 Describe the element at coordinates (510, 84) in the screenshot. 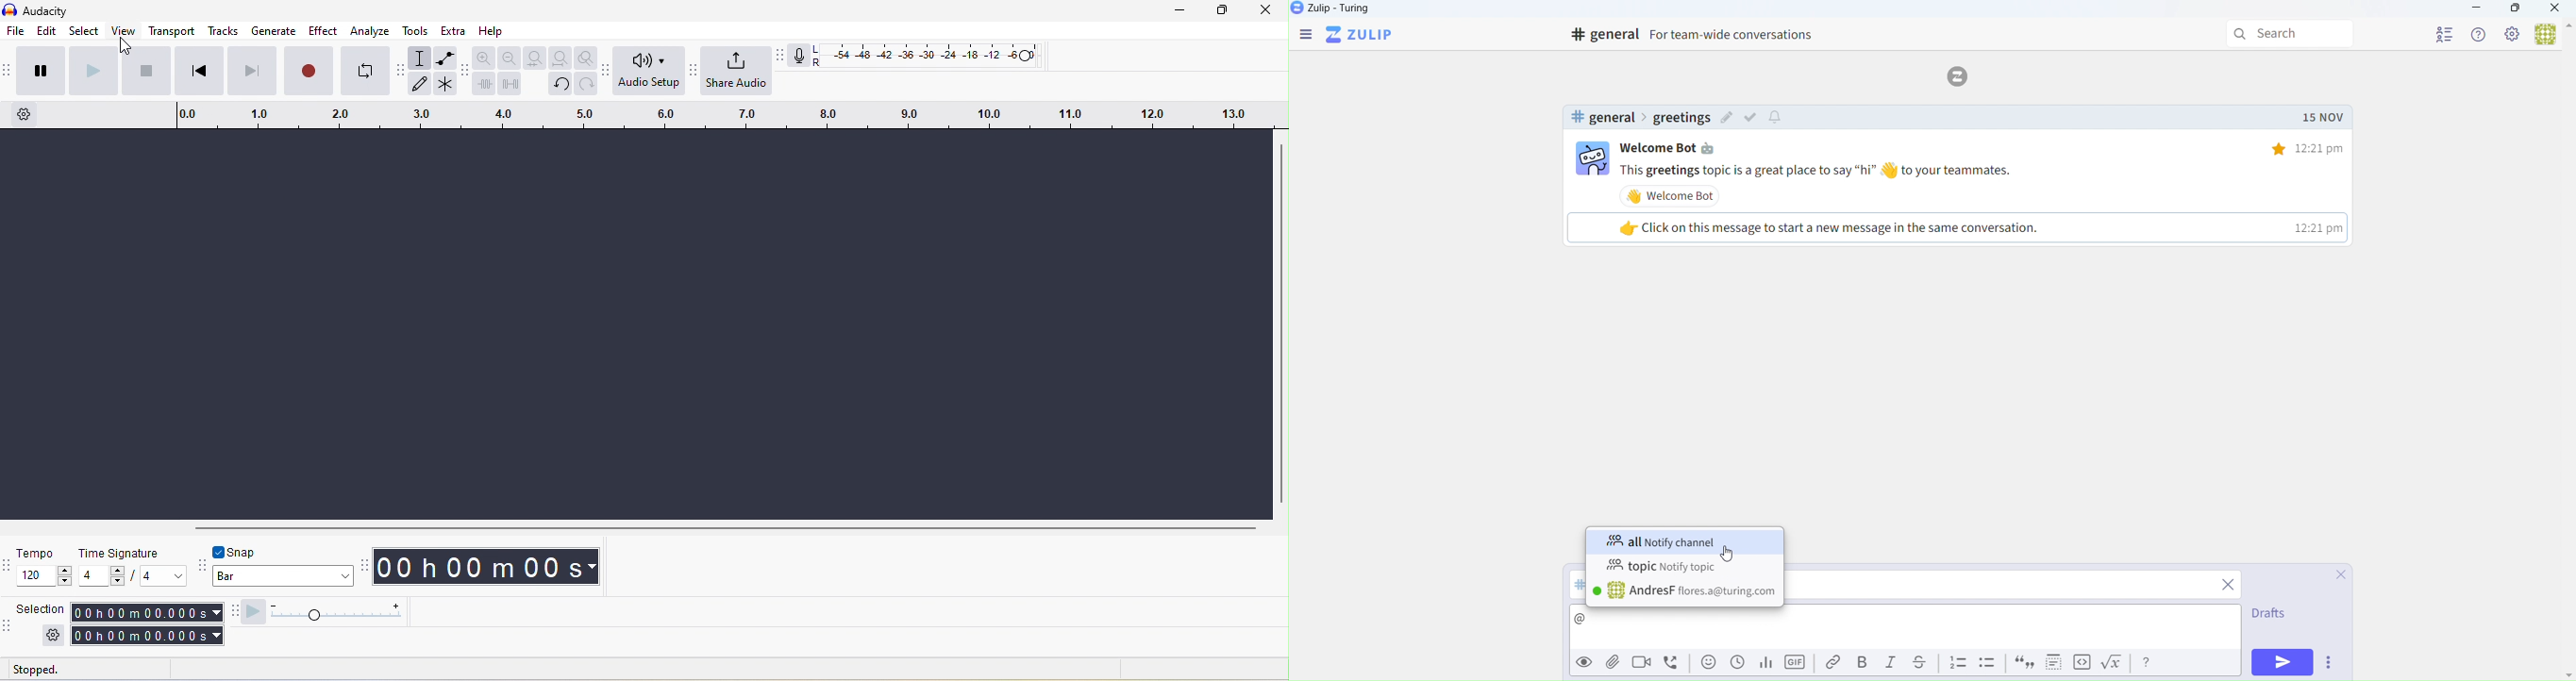

I see `silence audio selection` at that location.